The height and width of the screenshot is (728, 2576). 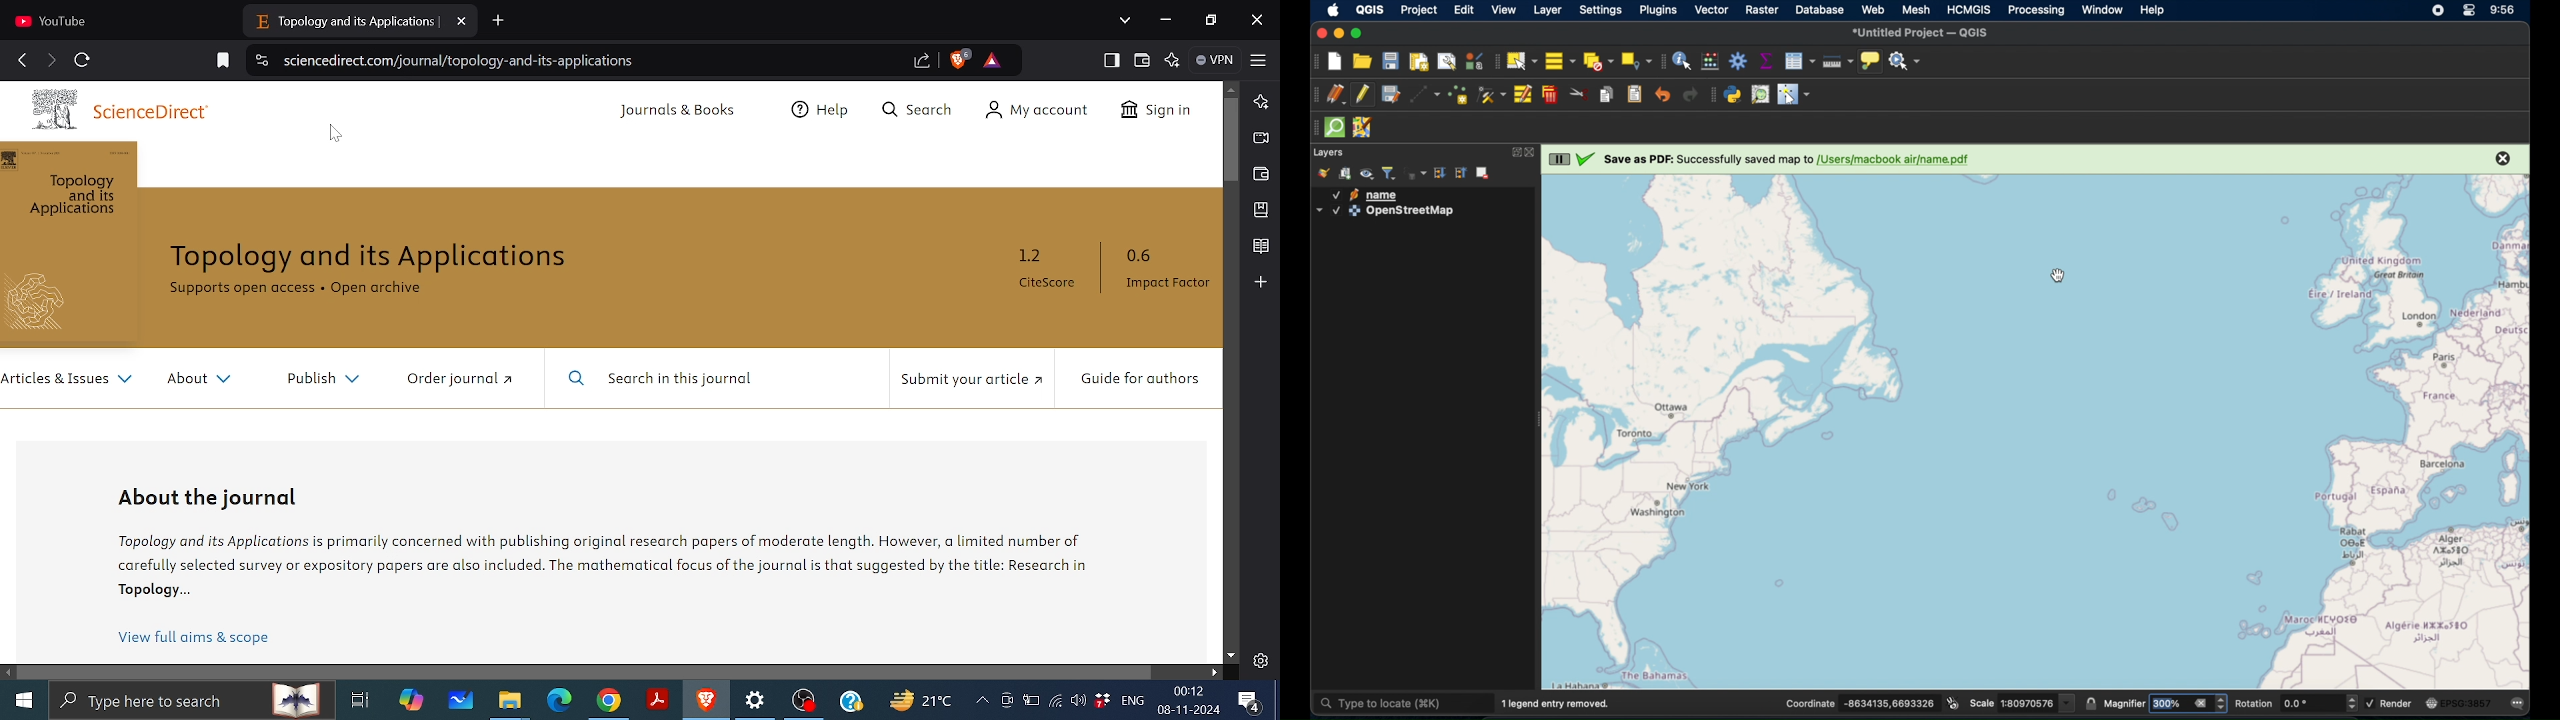 What do you see at coordinates (1873, 9) in the screenshot?
I see `web` at bounding box center [1873, 9].